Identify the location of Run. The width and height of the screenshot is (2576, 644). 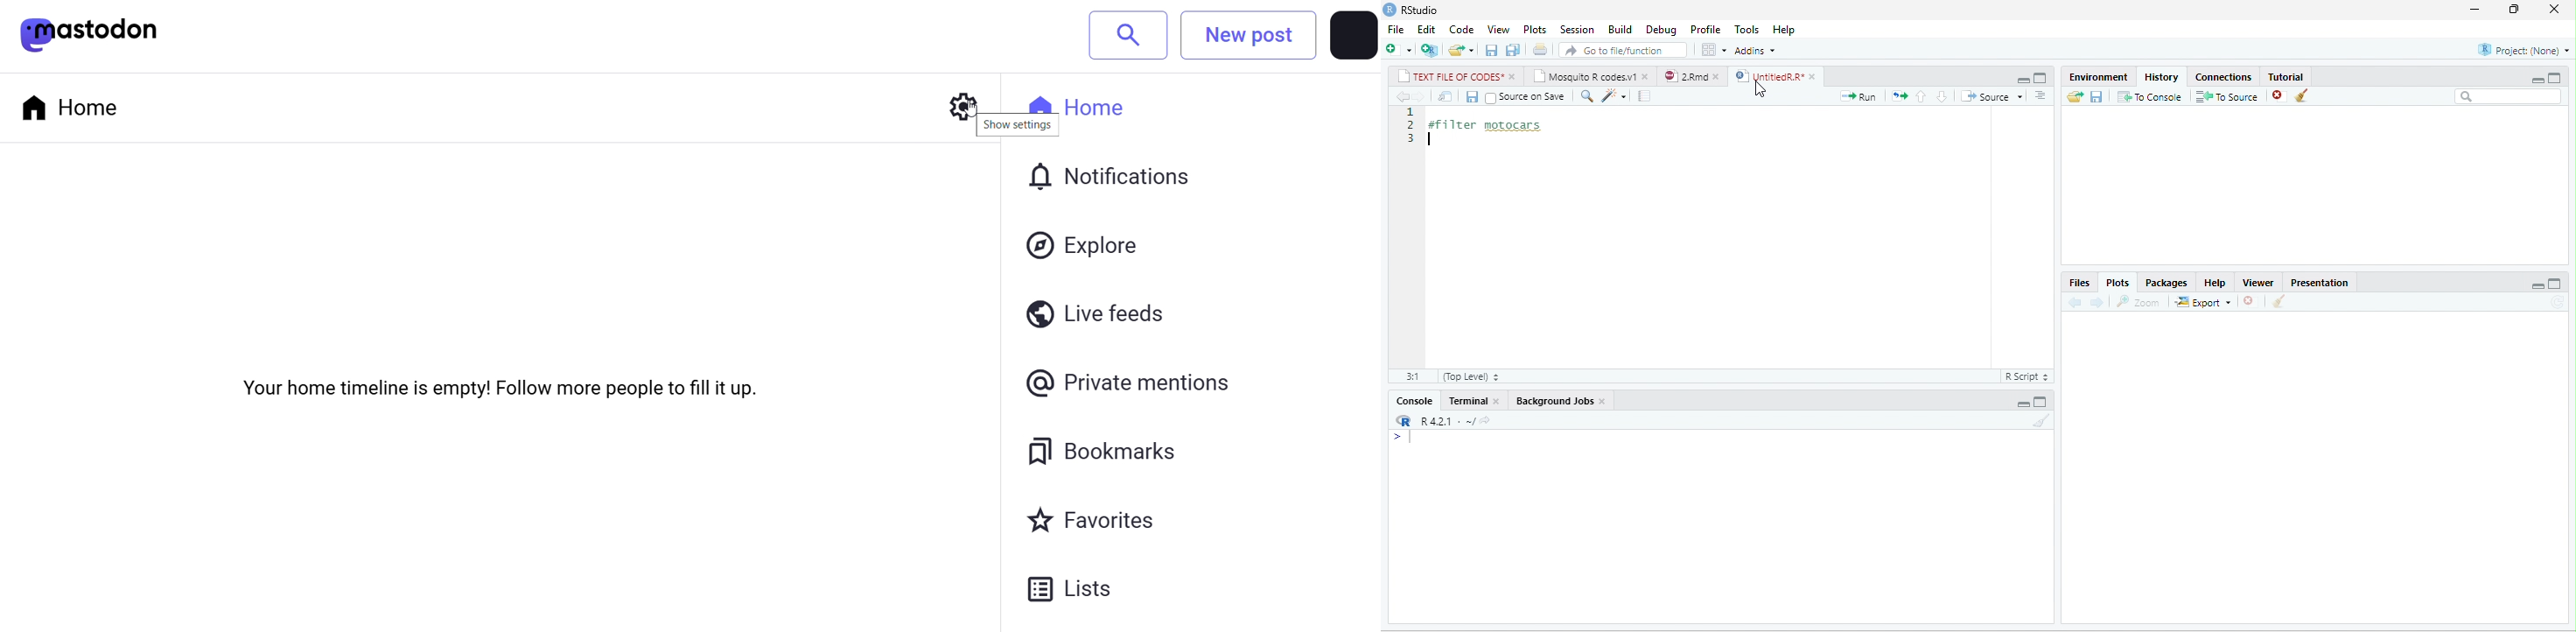
(1858, 96).